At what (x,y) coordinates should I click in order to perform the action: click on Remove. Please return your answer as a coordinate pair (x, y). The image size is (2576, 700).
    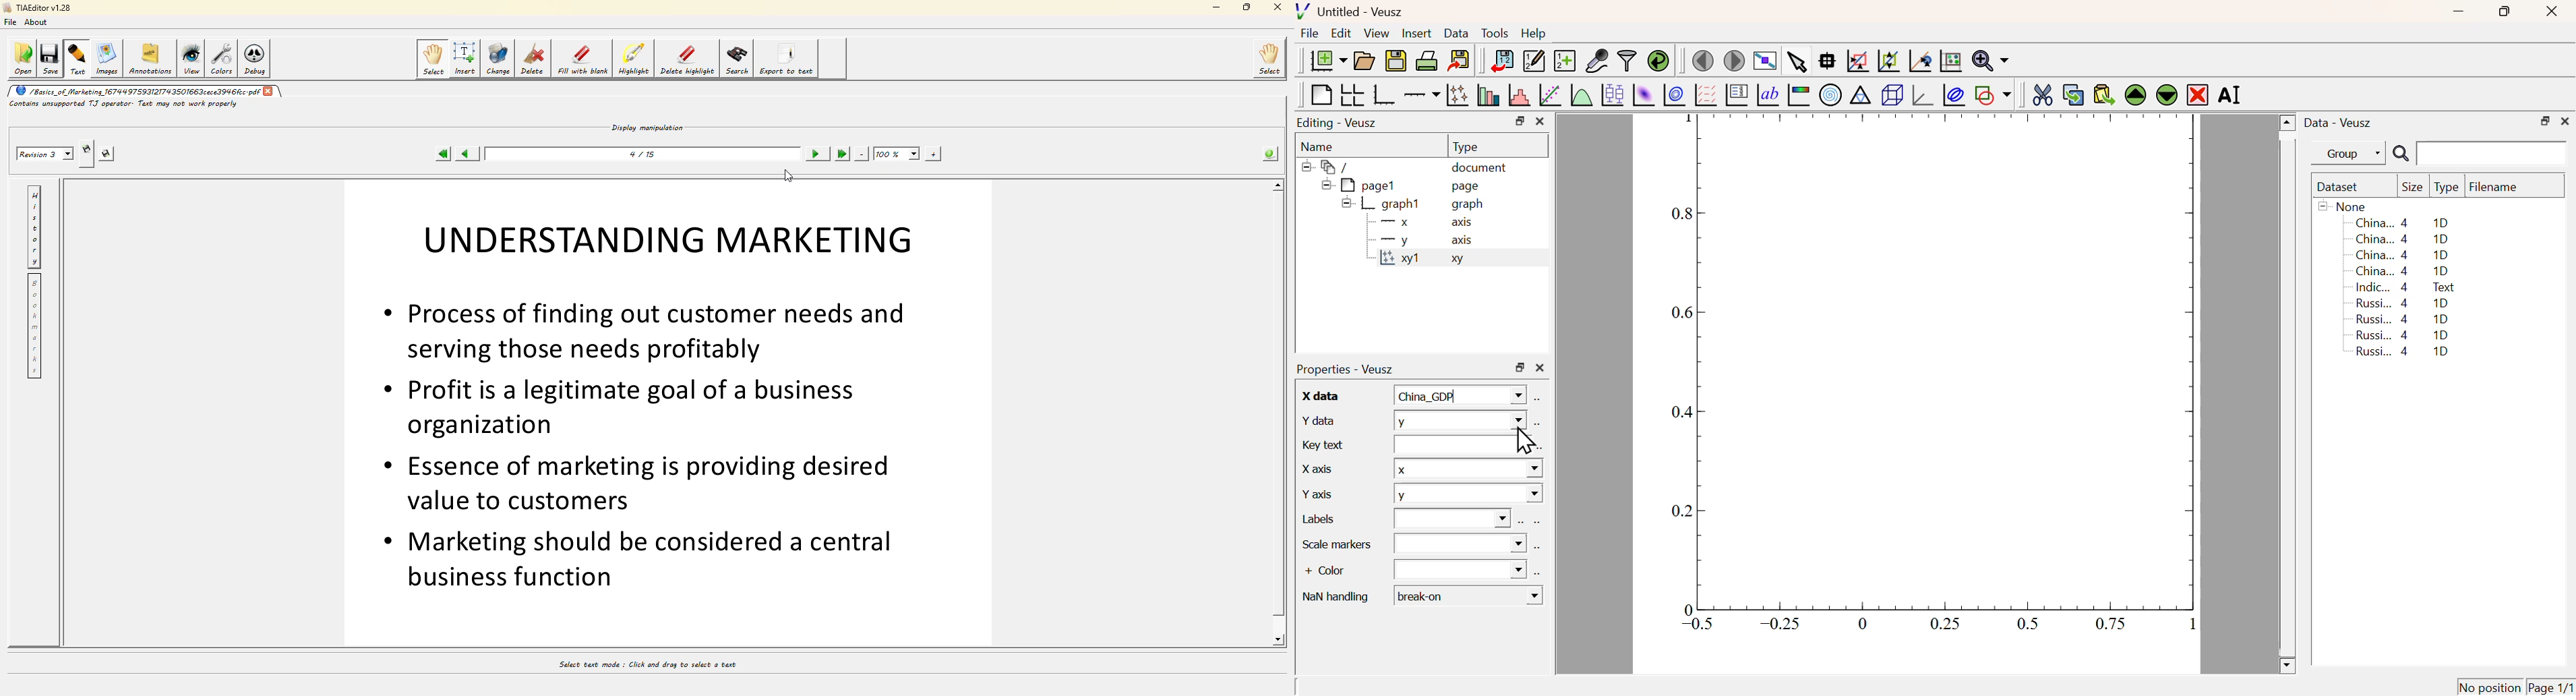
    Looking at the image, I should click on (2198, 96).